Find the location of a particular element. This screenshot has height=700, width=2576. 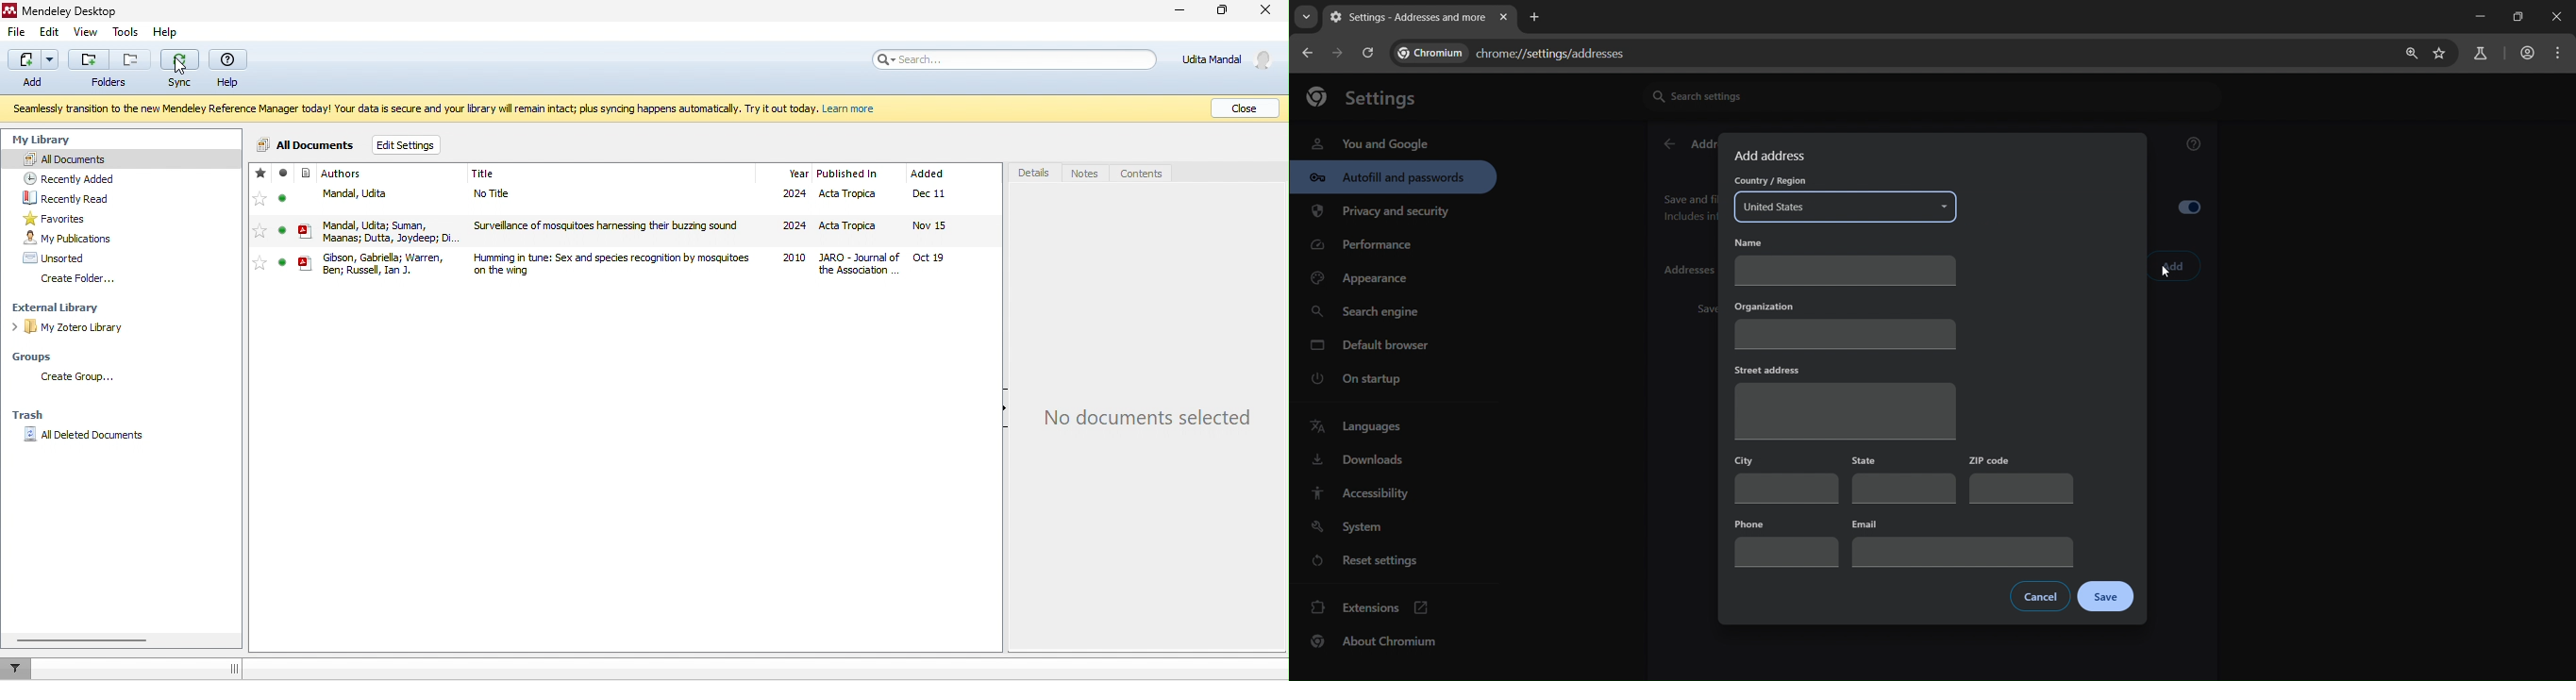

you and google  is located at coordinates (1369, 142).